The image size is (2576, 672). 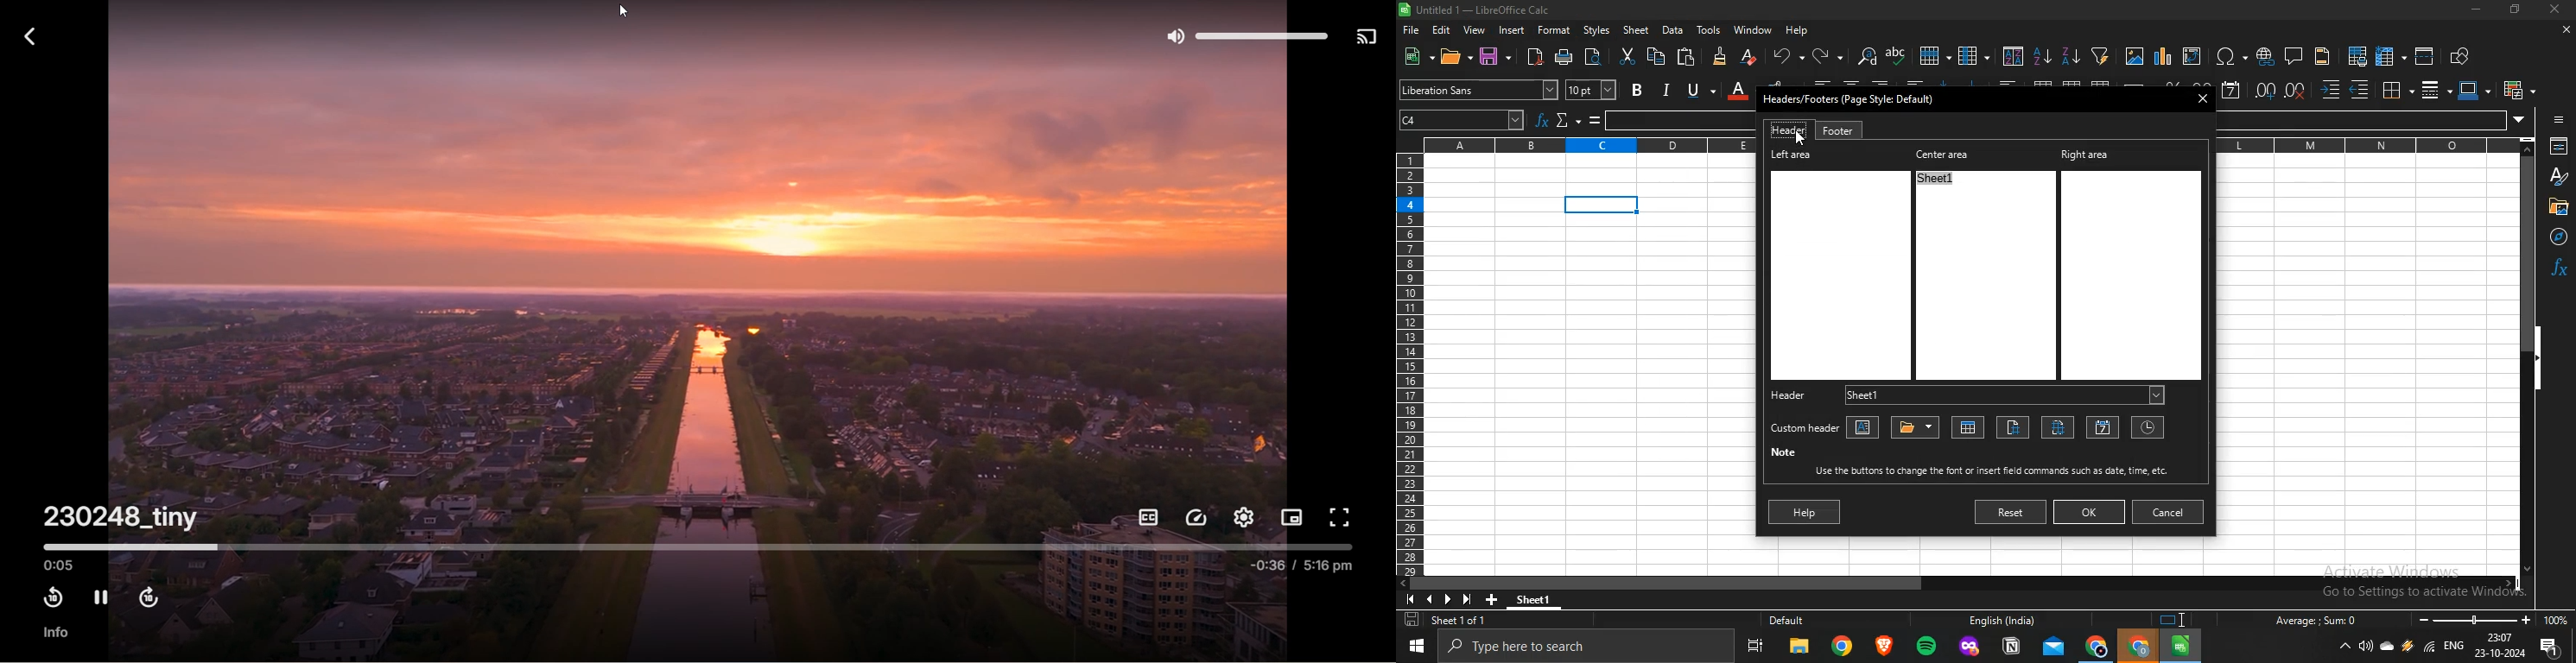 What do you see at coordinates (2089, 513) in the screenshot?
I see `ok` at bounding box center [2089, 513].